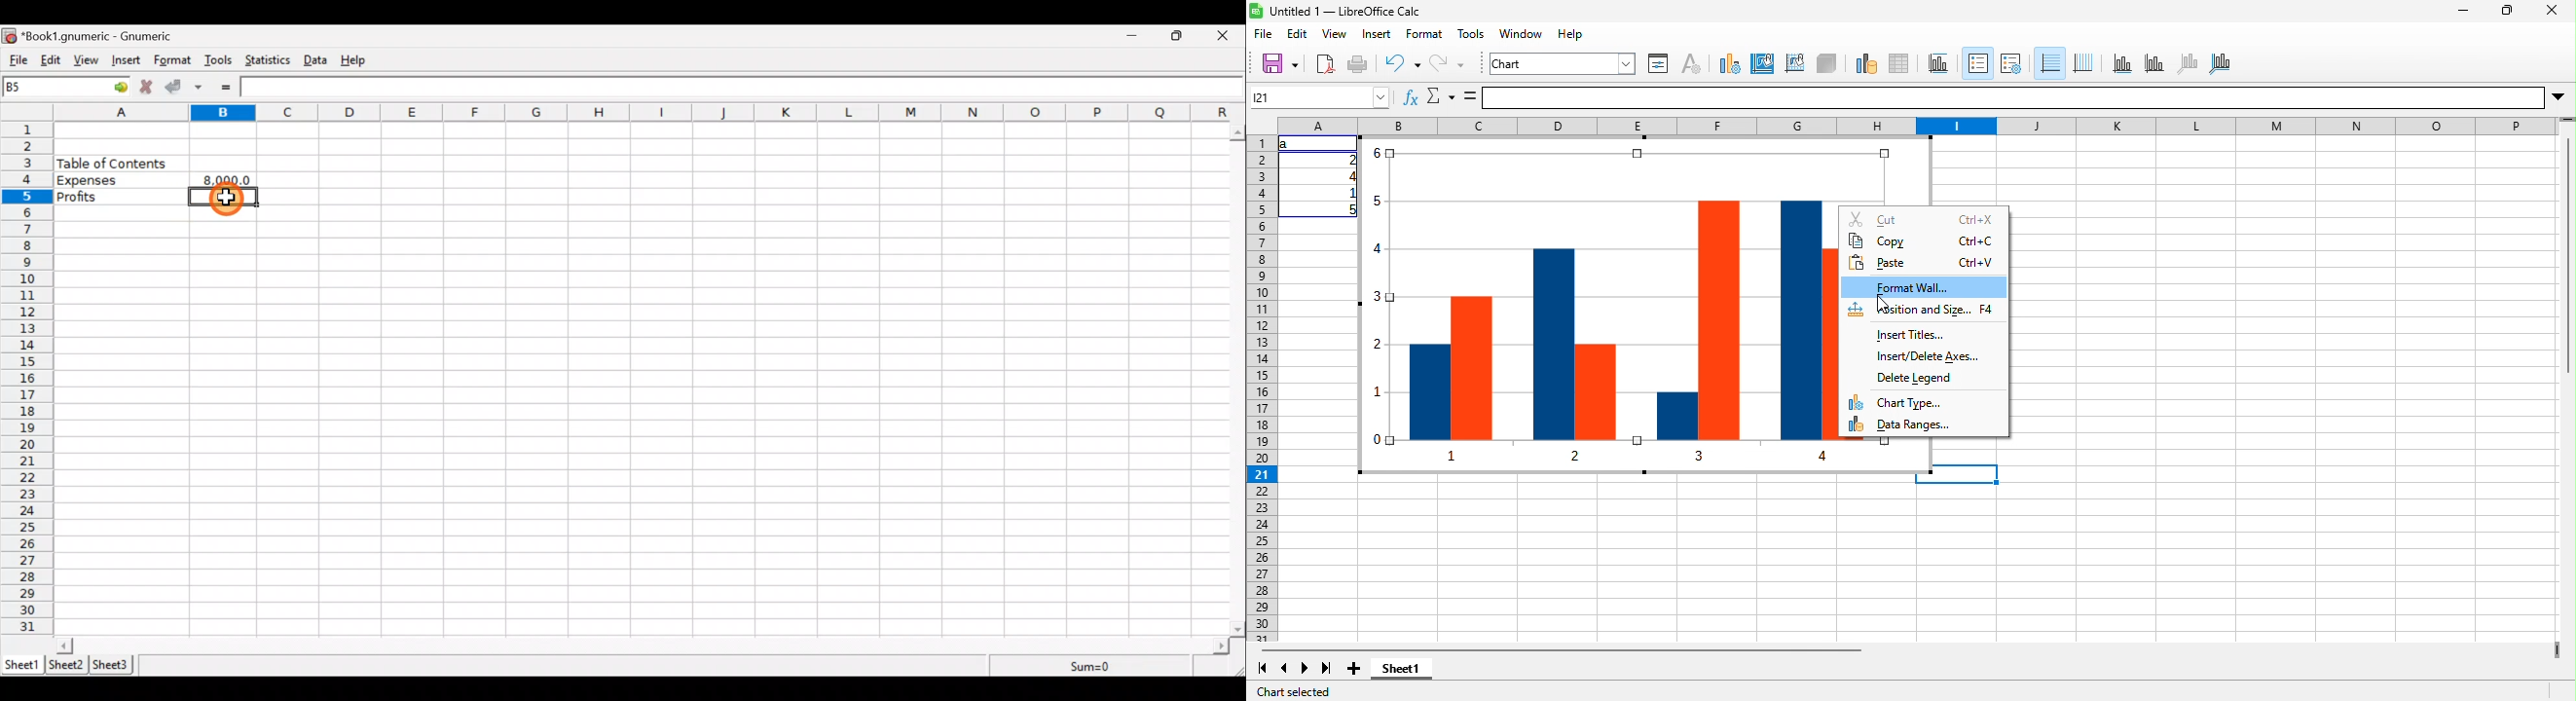  What do you see at coordinates (1795, 65) in the screenshot?
I see `chart wall` at bounding box center [1795, 65].